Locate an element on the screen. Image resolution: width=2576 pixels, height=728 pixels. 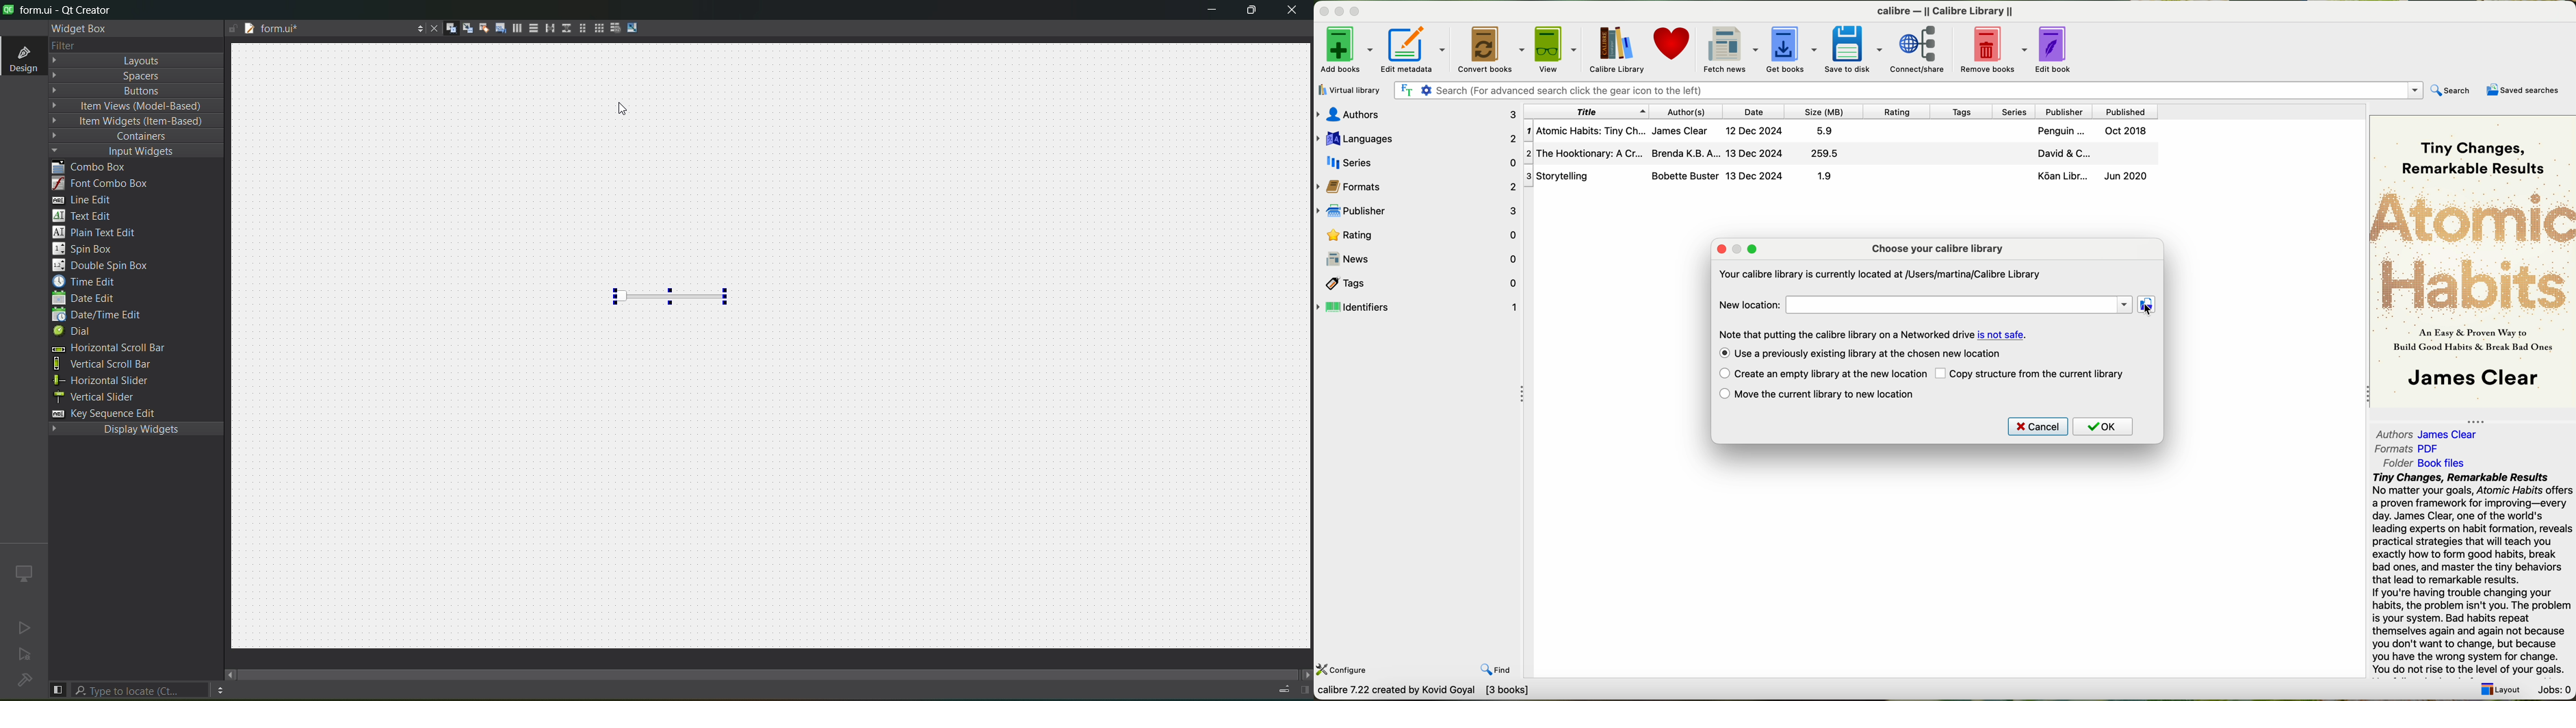
vertical layout is located at coordinates (532, 28).